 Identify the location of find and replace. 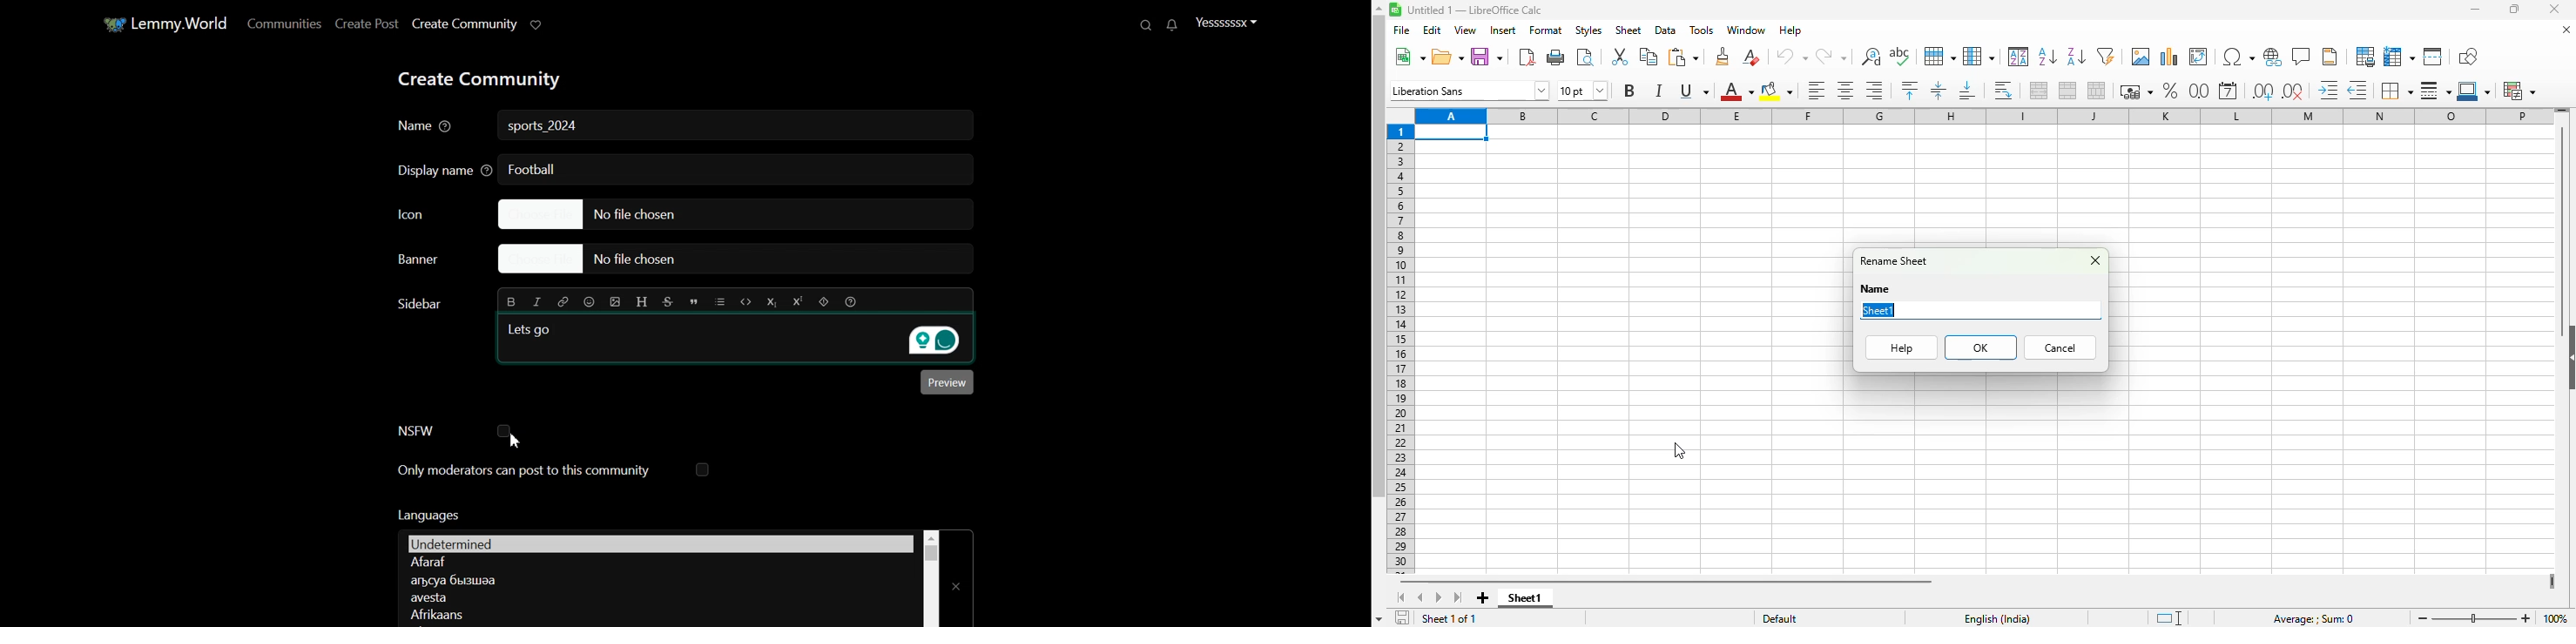
(1871, 57).